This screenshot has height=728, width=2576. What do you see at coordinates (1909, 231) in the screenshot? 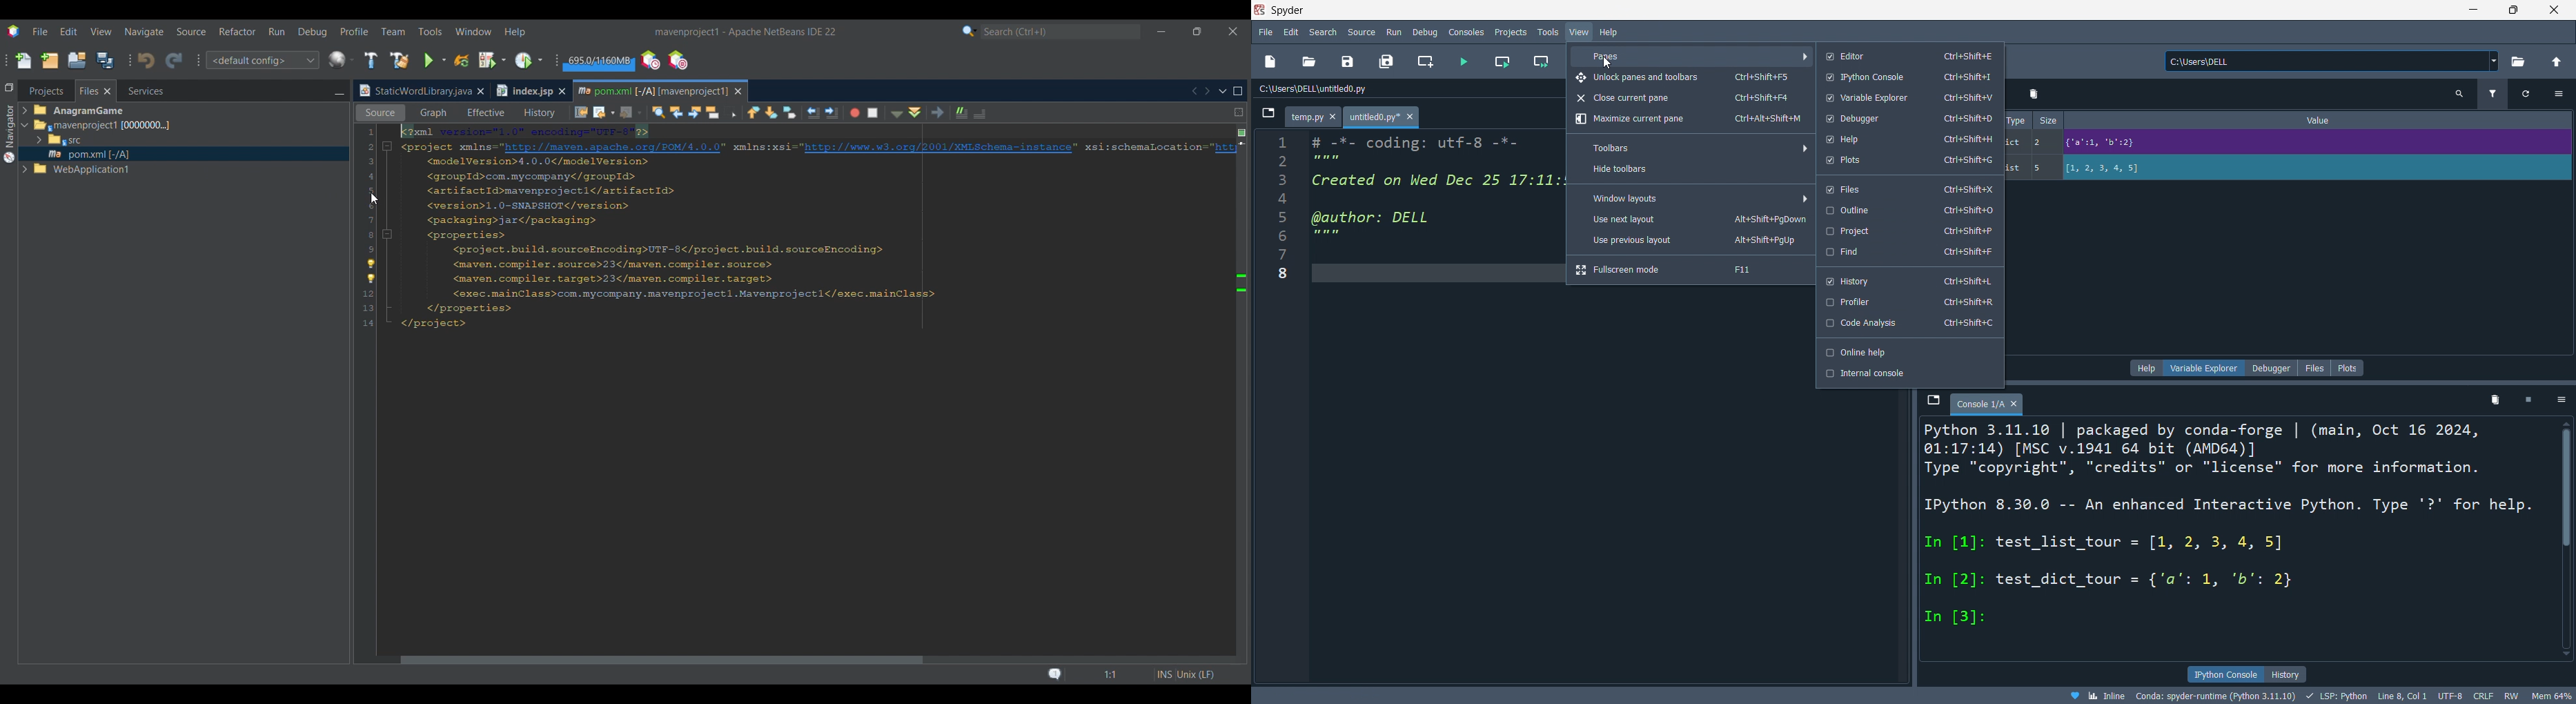
I see `project` at bounding box center [1909, 231].